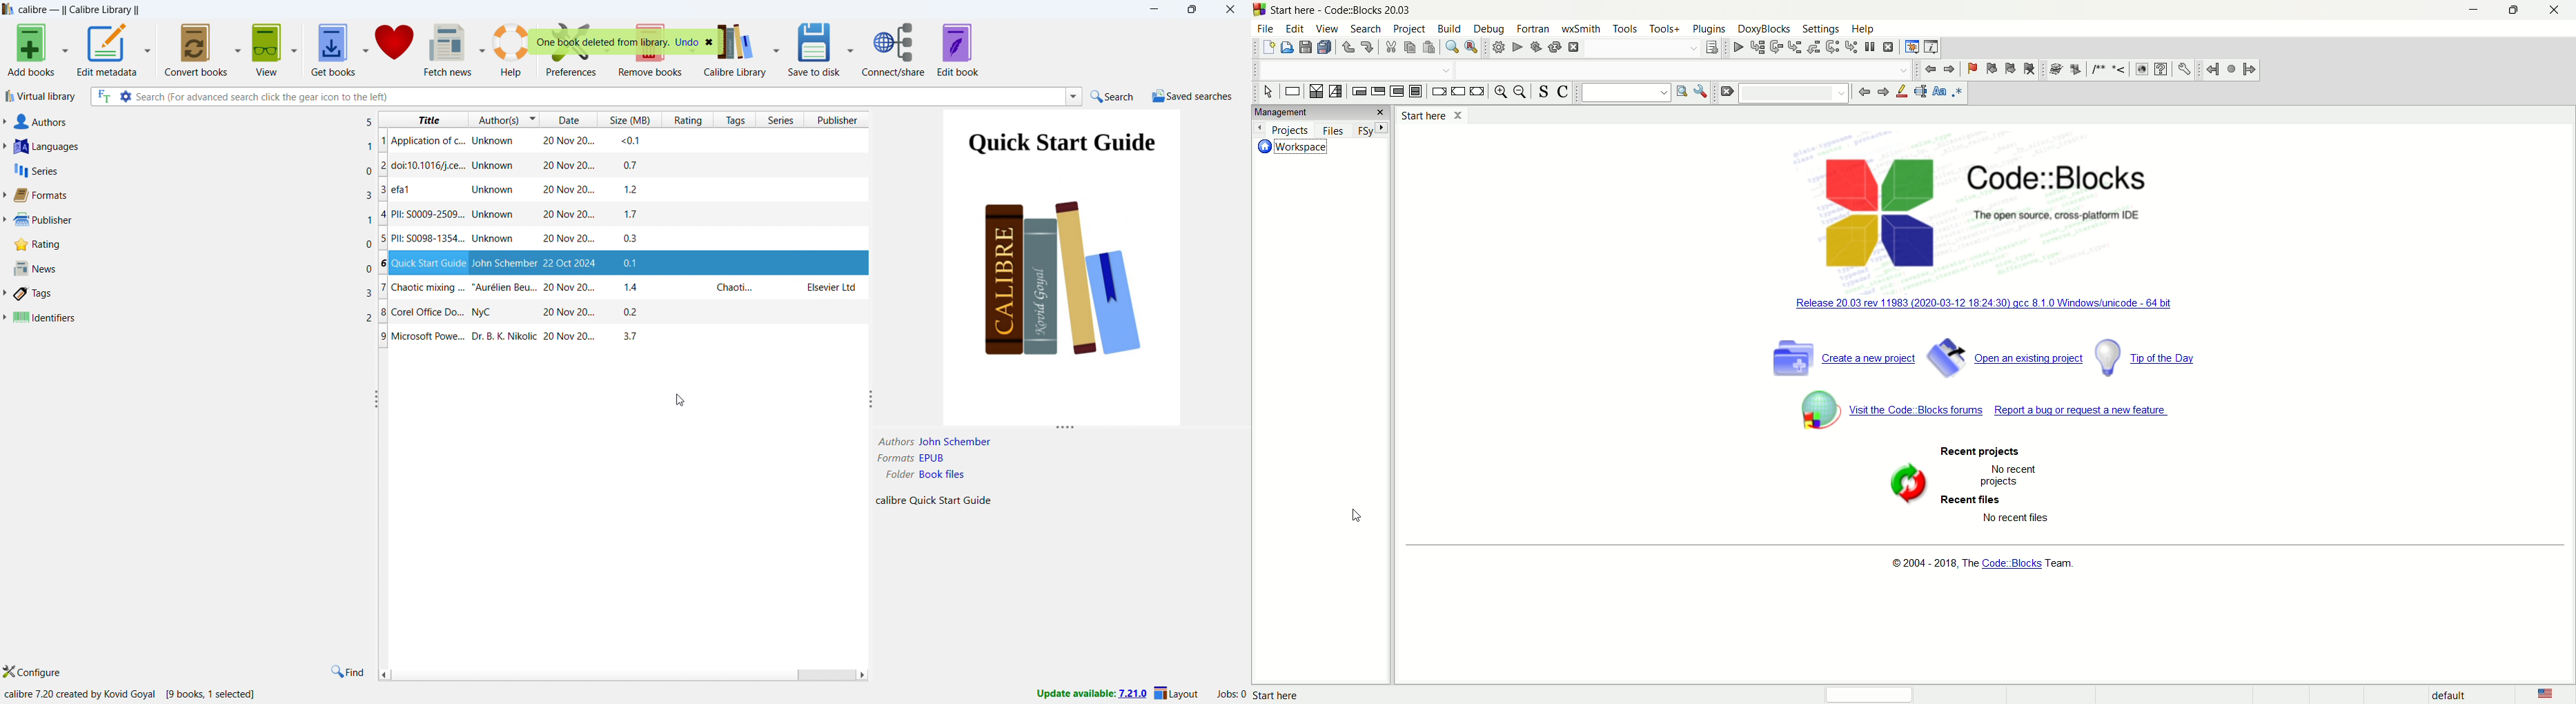  What do you see at coordinates (1626, 92) in the screenshot?
I see `text search` at bounding box center [1626, 92].